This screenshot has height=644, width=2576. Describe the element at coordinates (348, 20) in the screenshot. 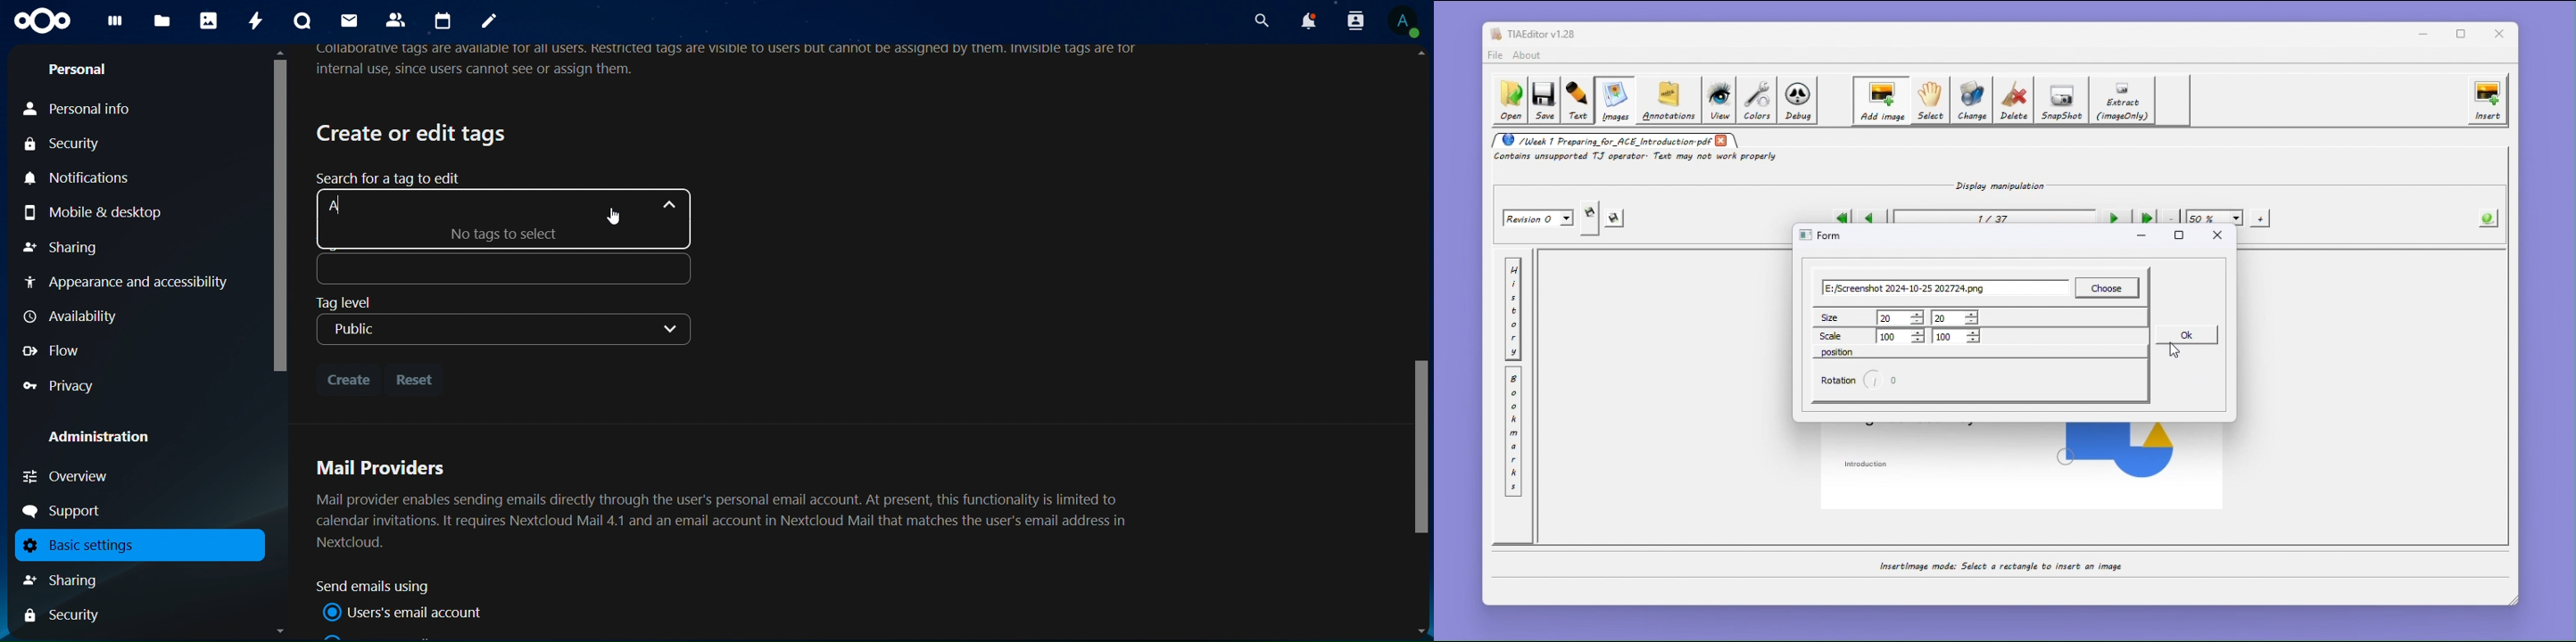

I see `mail` at that location.